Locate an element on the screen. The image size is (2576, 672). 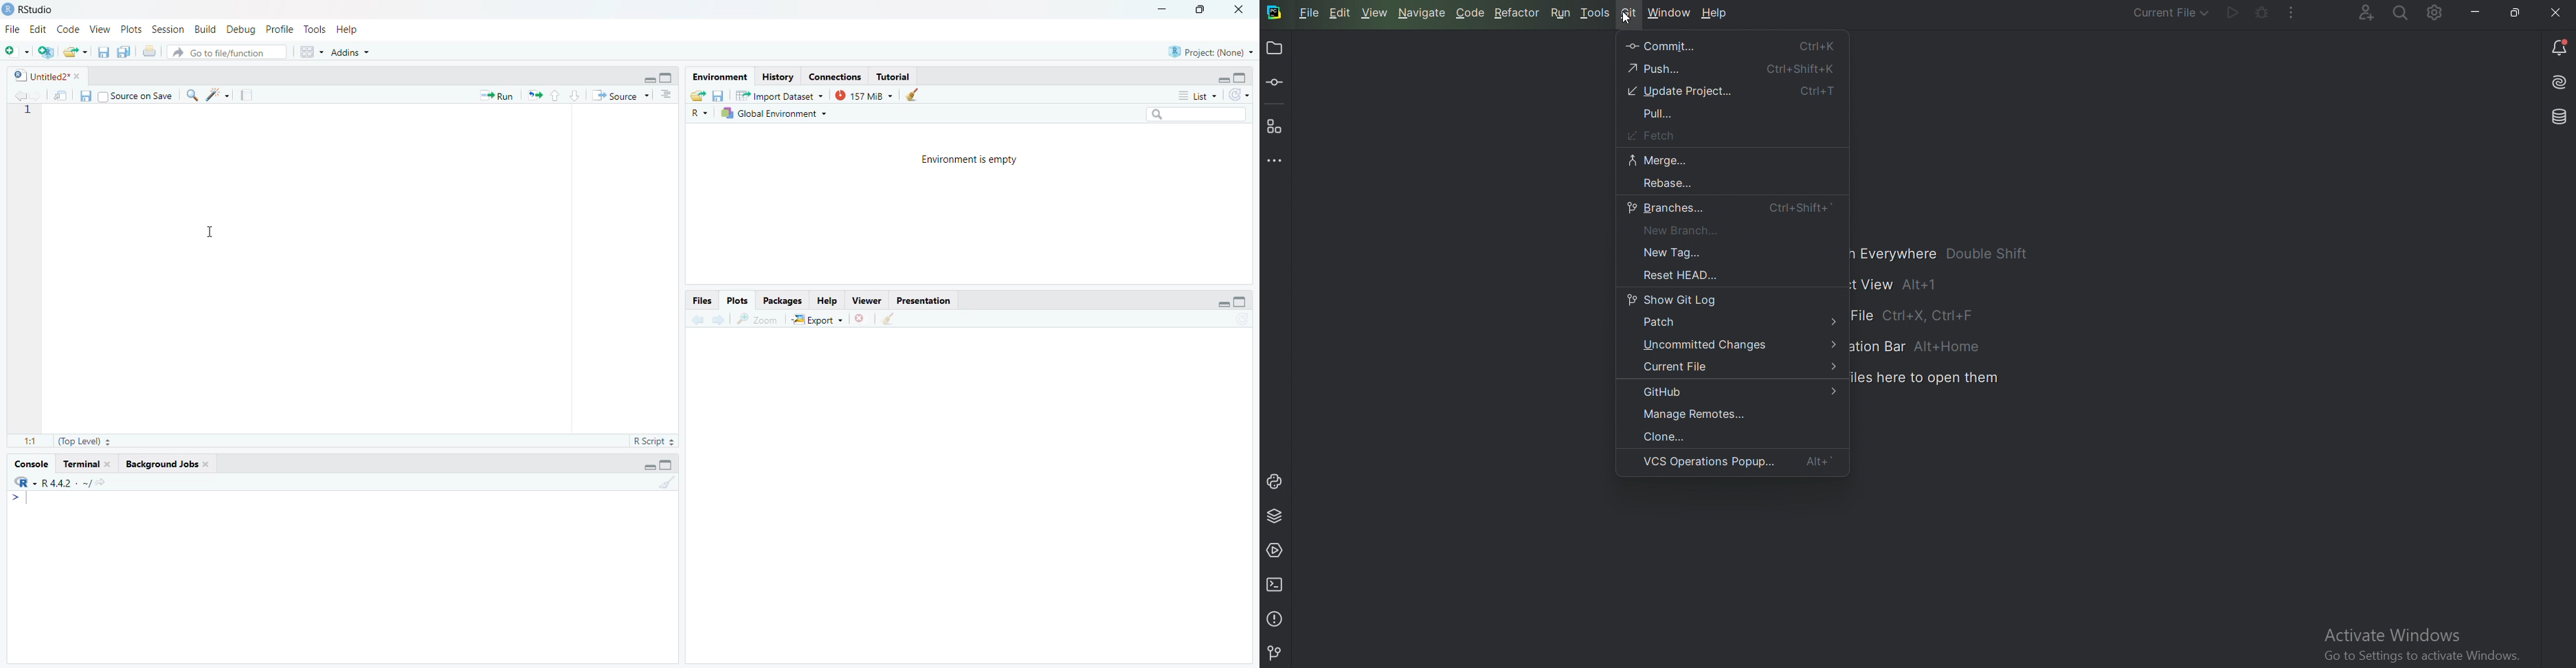
clear objects from the workspace is located at coordinates (916, 95).